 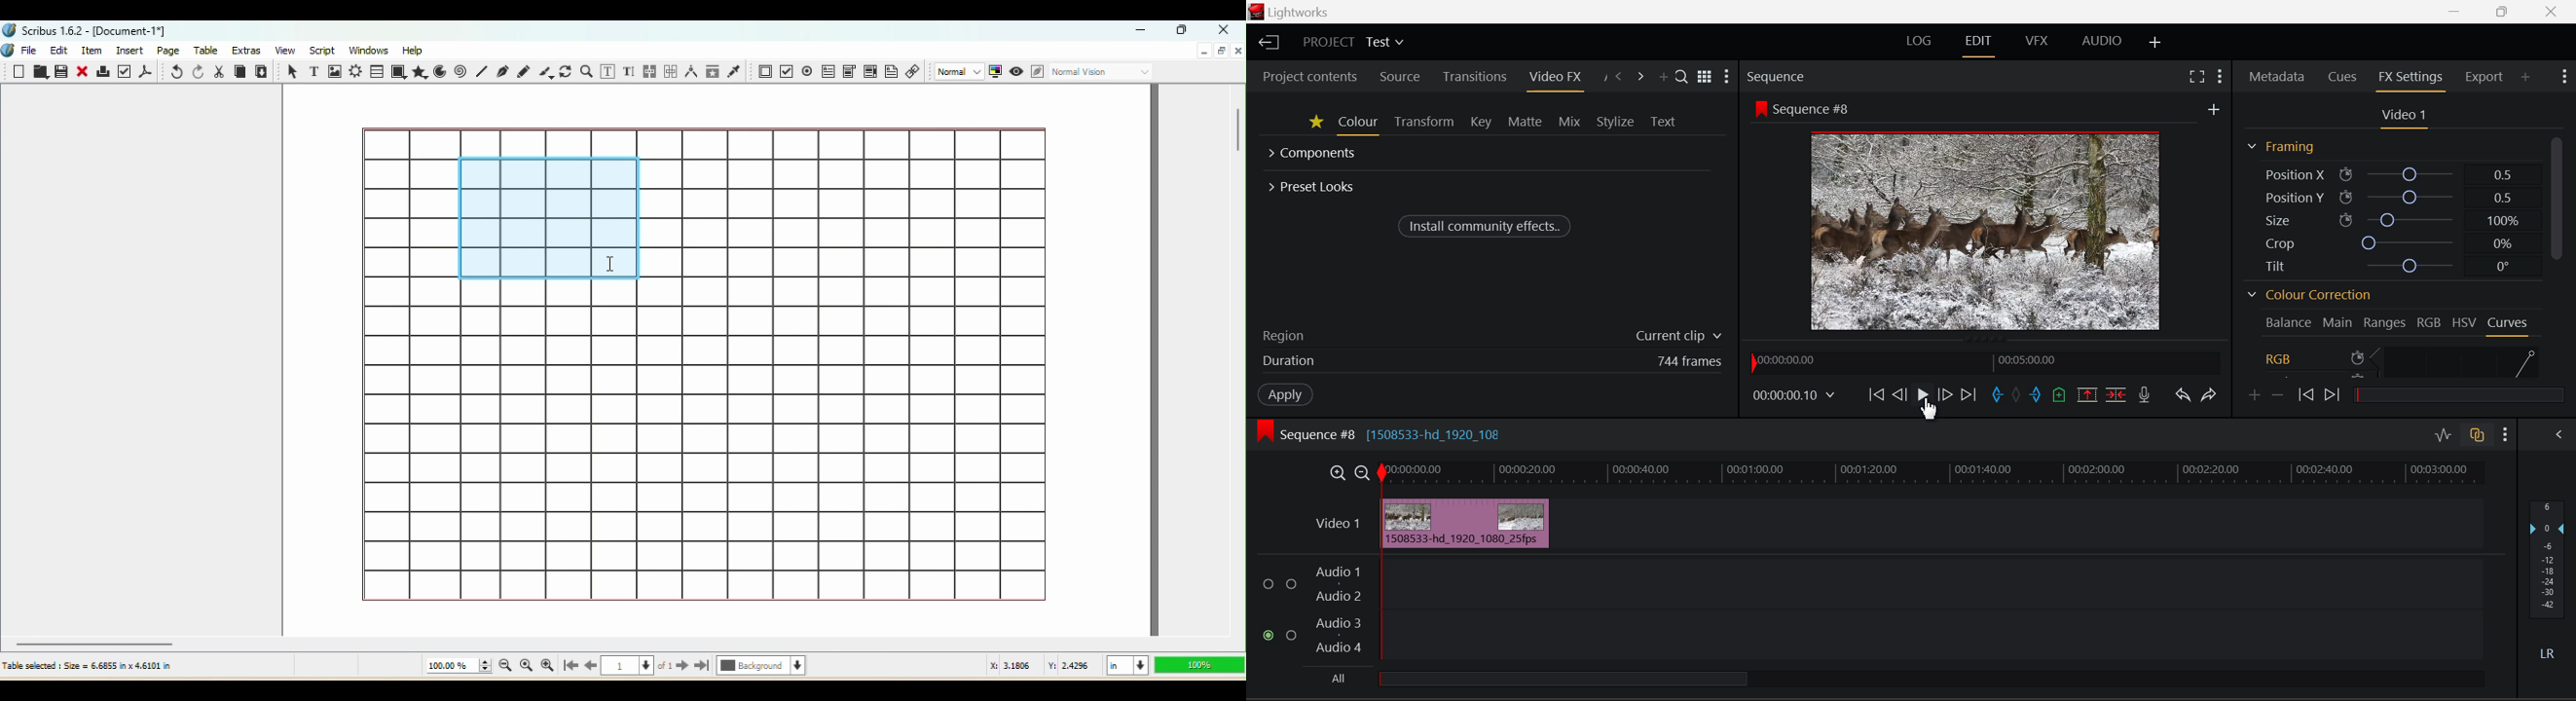 I want to click on Cursor on Play, so click(x=1920, y=395).